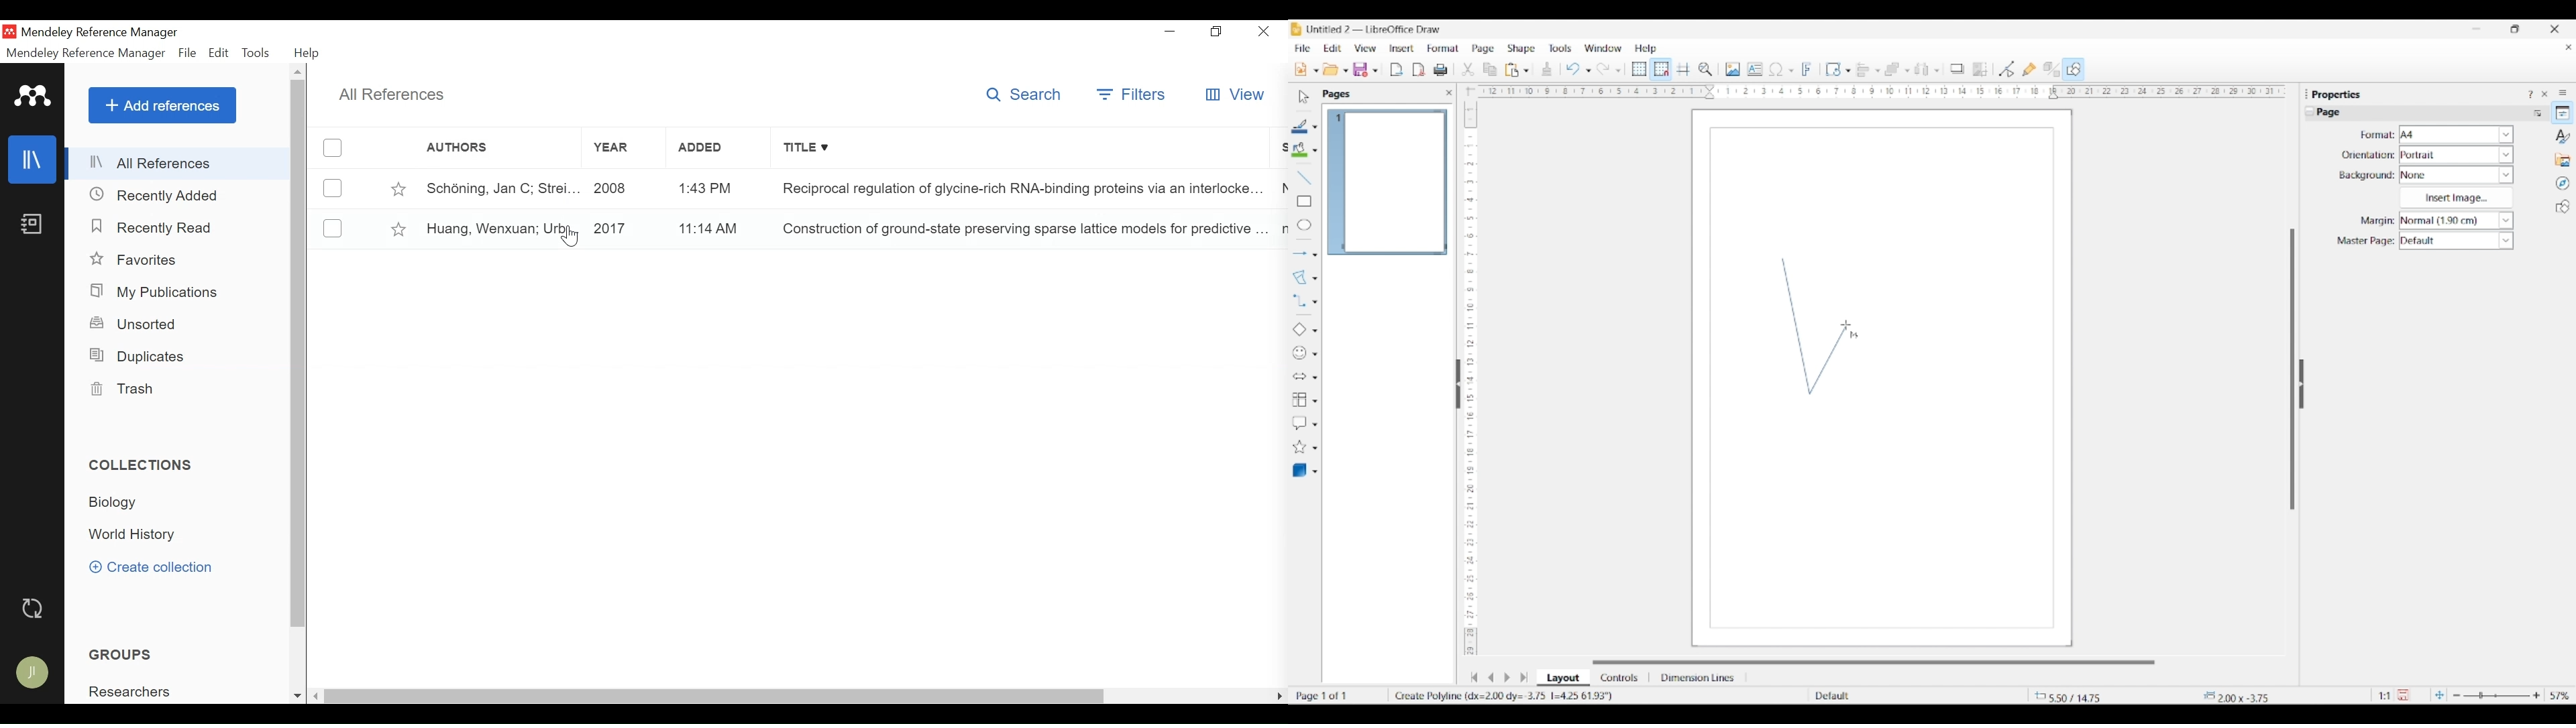 The height and width of the screenshot is (728, 2576). Describe the element at coordinates (333, 228) in the screenshot. I see `(un)select` at that location.